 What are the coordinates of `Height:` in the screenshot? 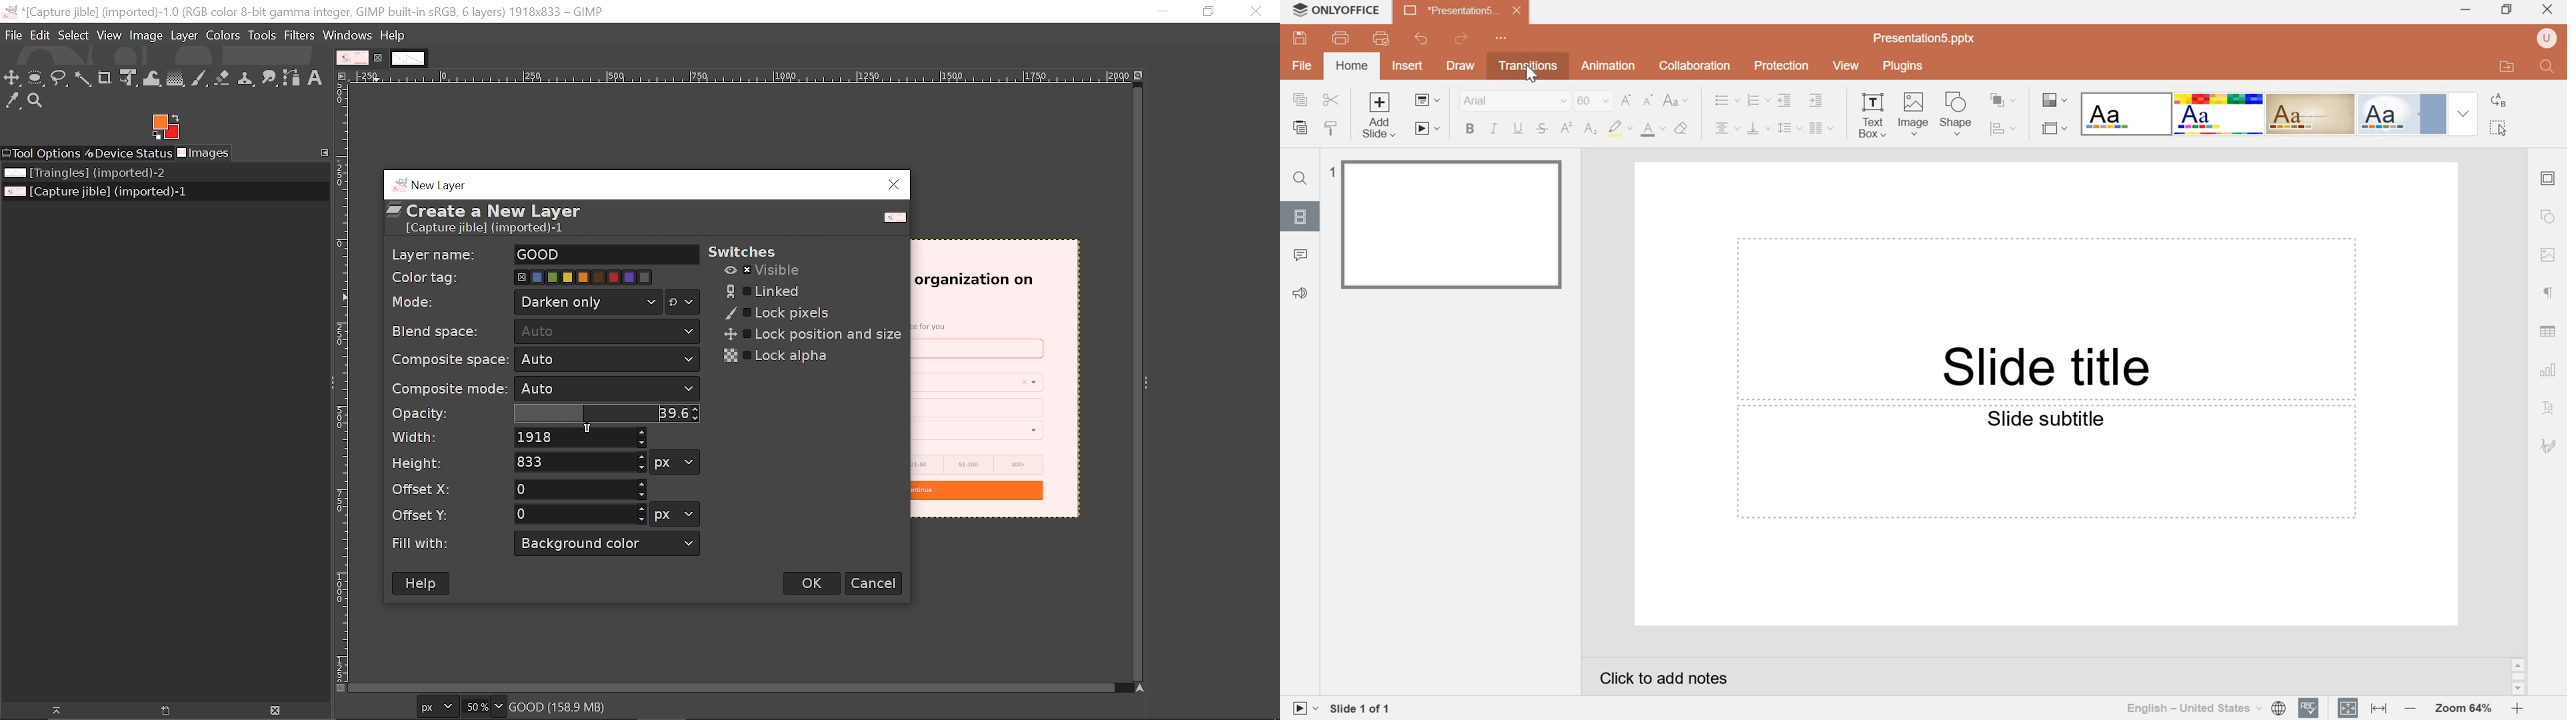 It's located at (417, 462).